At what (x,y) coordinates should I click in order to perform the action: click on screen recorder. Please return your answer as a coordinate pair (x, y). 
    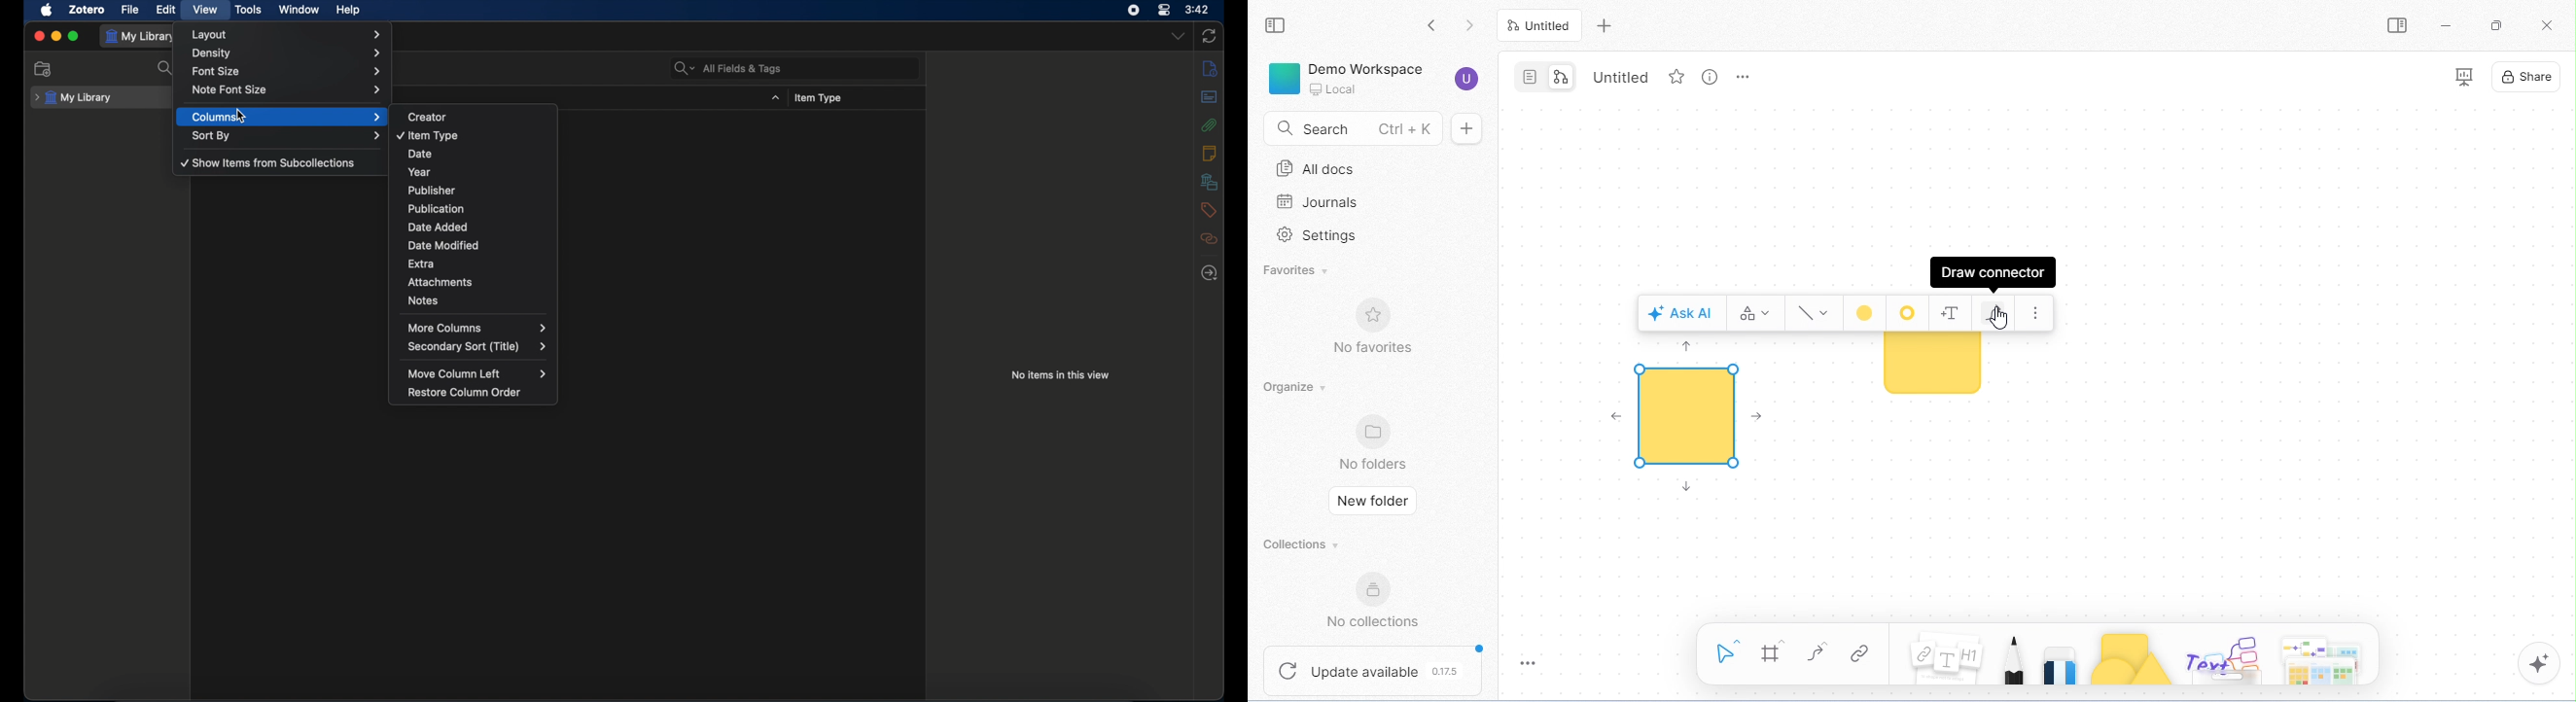
    Looking at the image, I should click on (1134, 10).